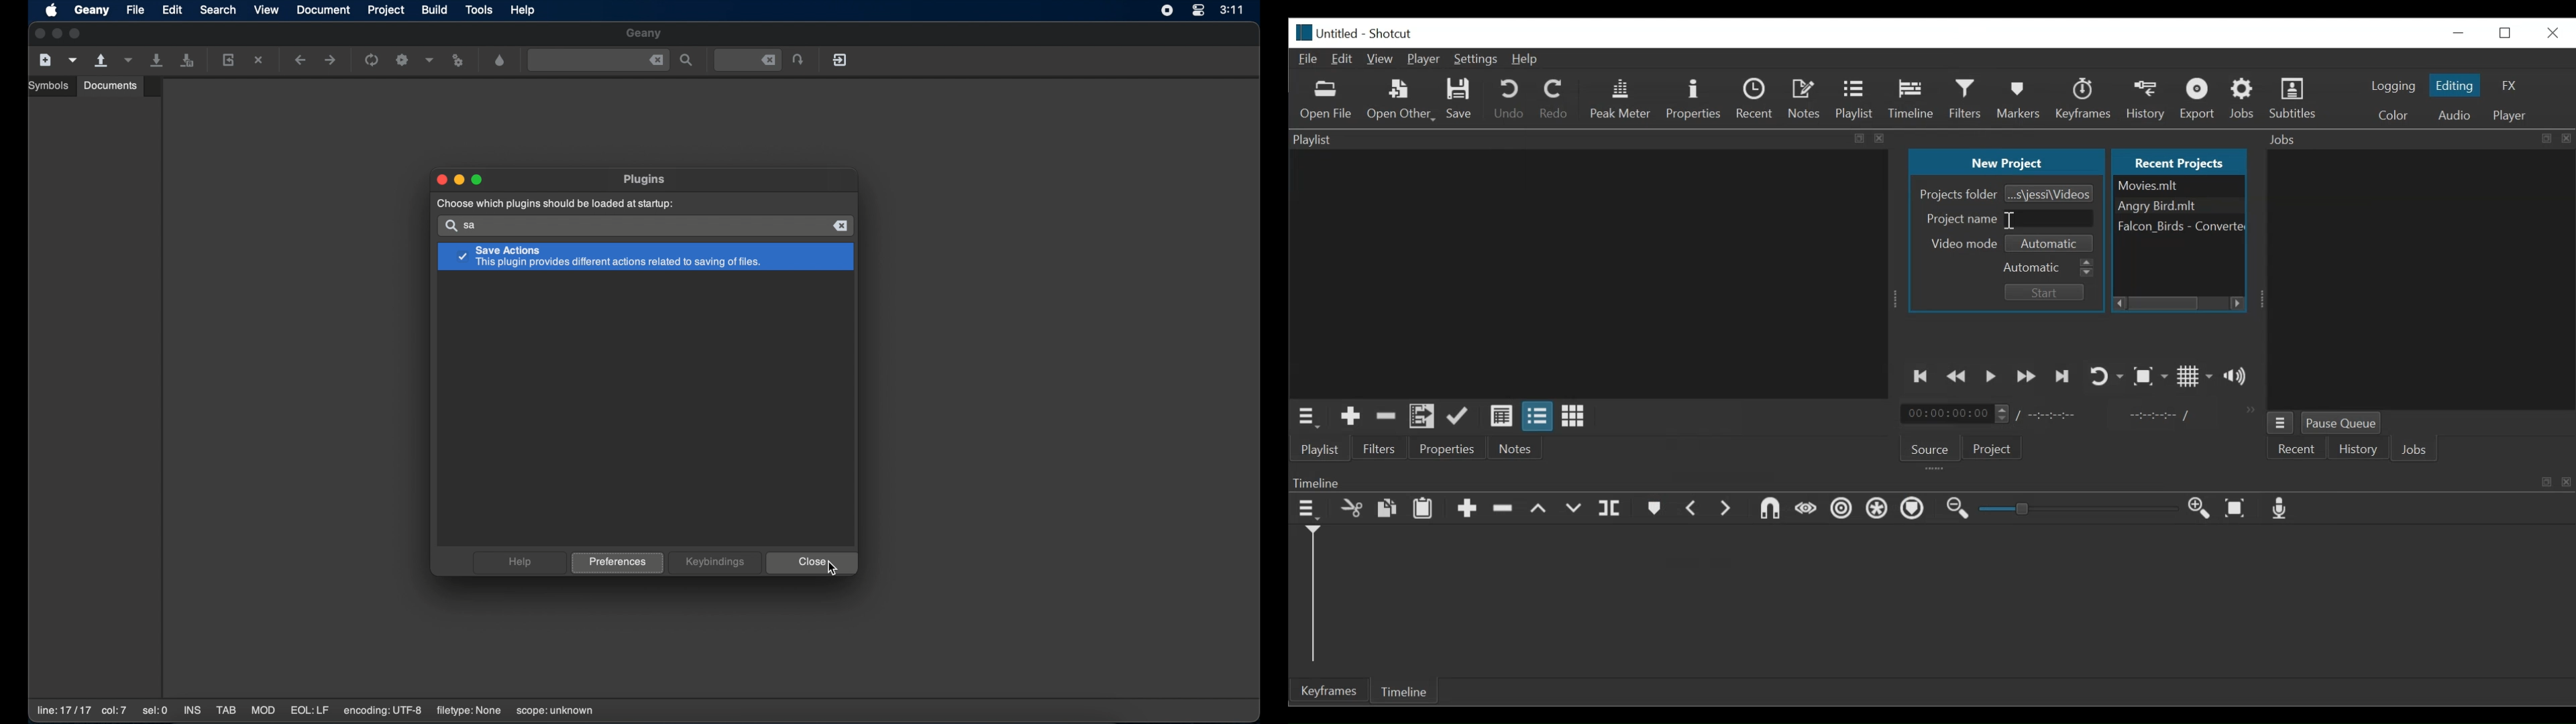 The height and width of the screenshot is (728, 2576). What do you see at coordinates (50, 86) in the screenshot?
I see `symbols` at bounding box center [50, 86].